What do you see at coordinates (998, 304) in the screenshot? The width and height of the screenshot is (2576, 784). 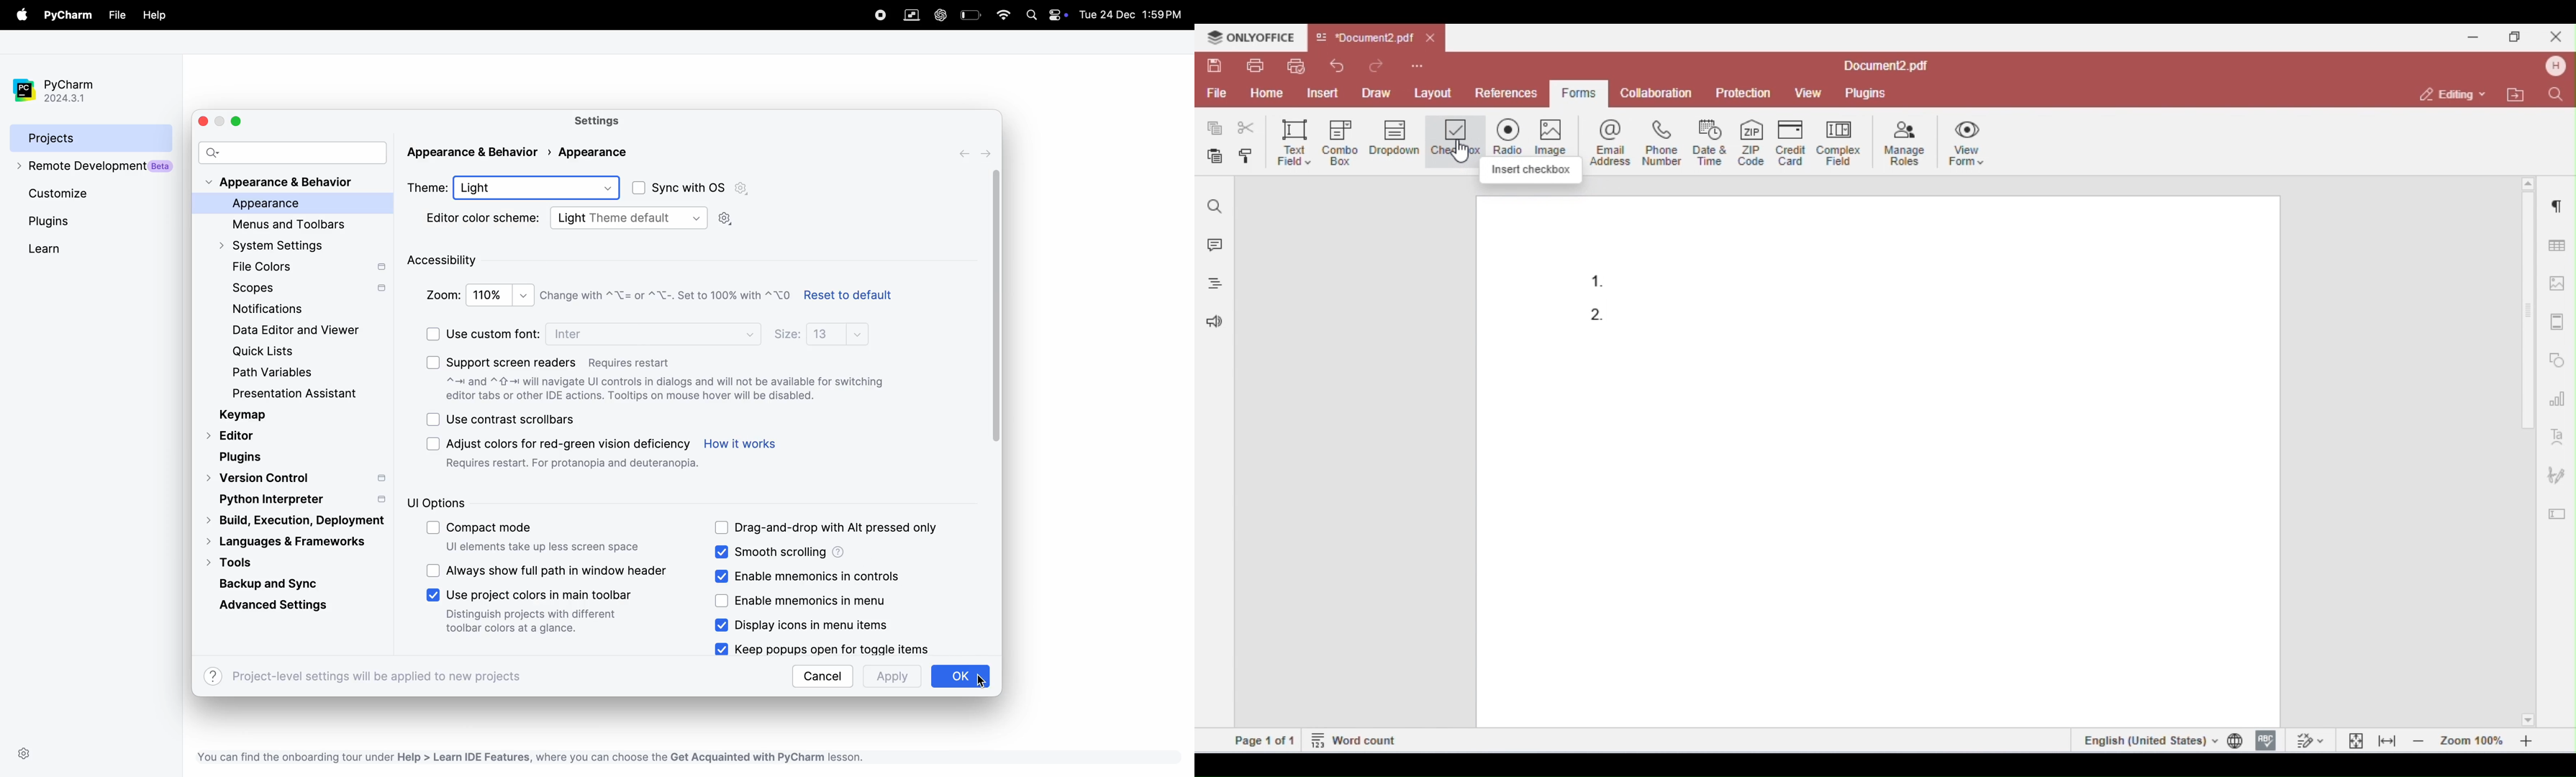 I see `cursor` at bounding box center [998, 304].